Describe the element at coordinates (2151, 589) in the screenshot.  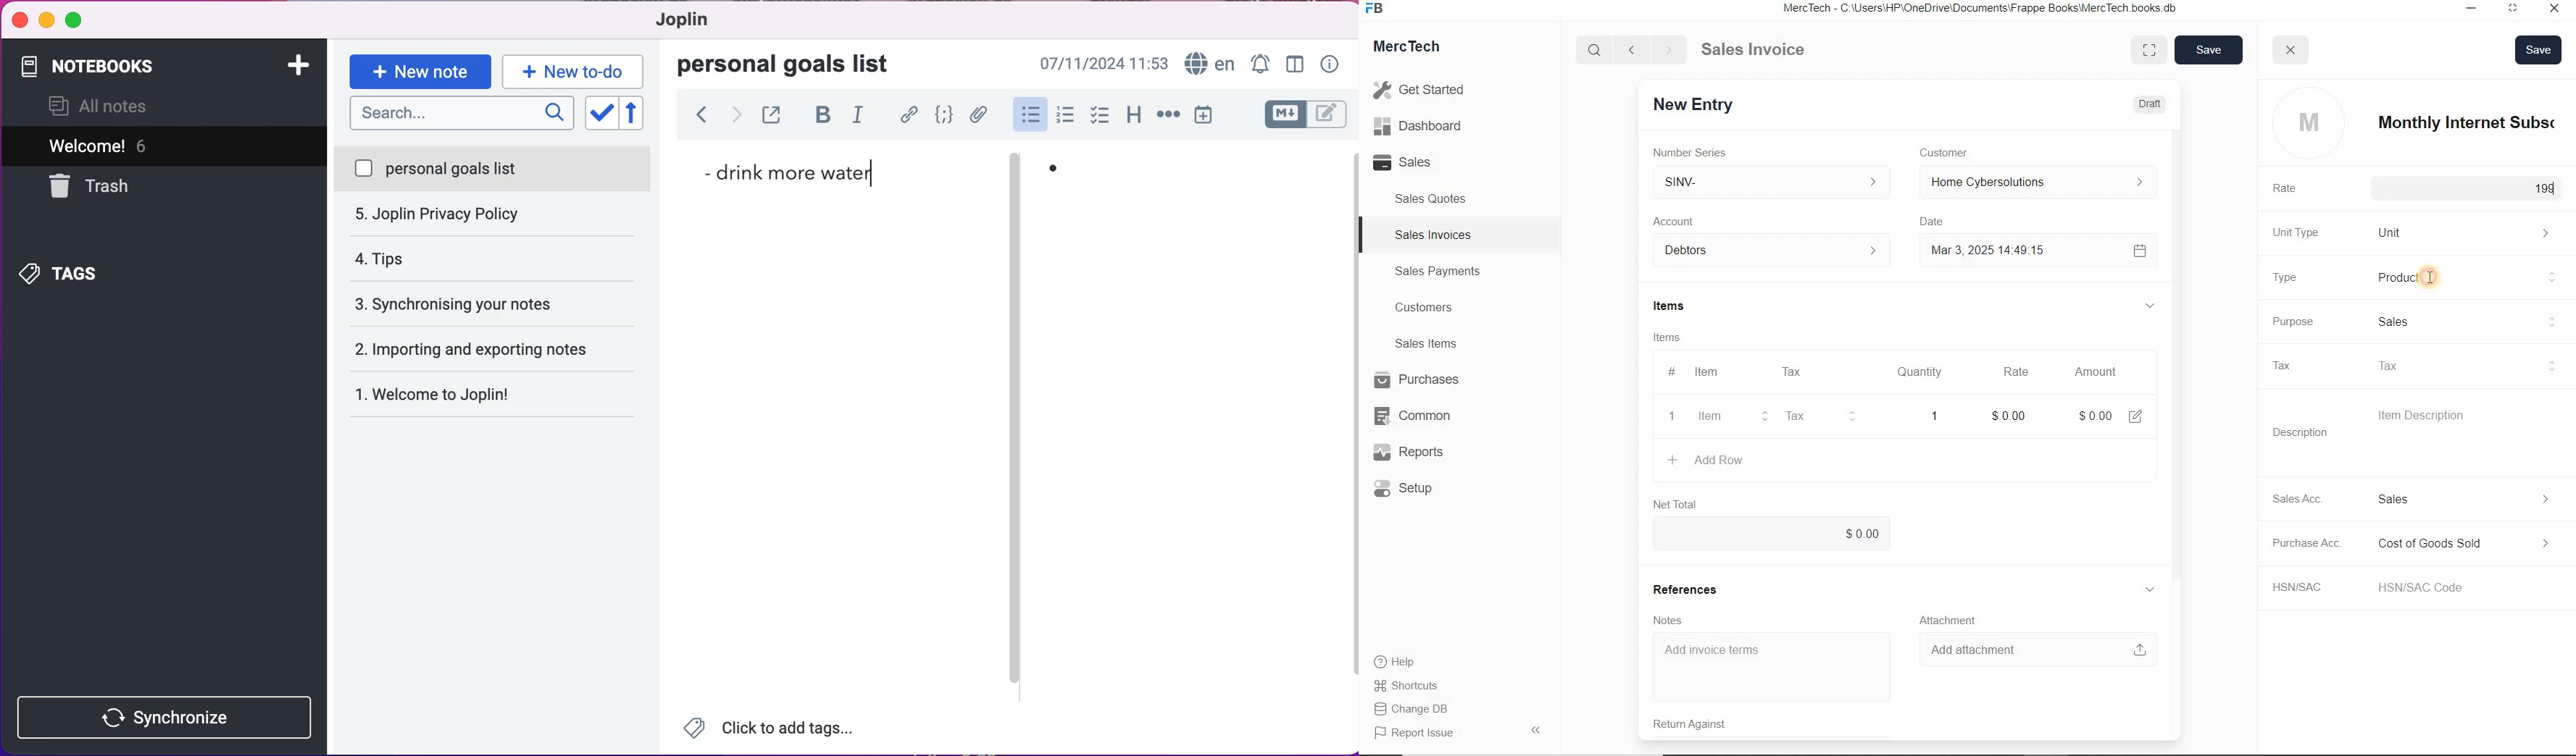
I see `hide sub menu` at that location.